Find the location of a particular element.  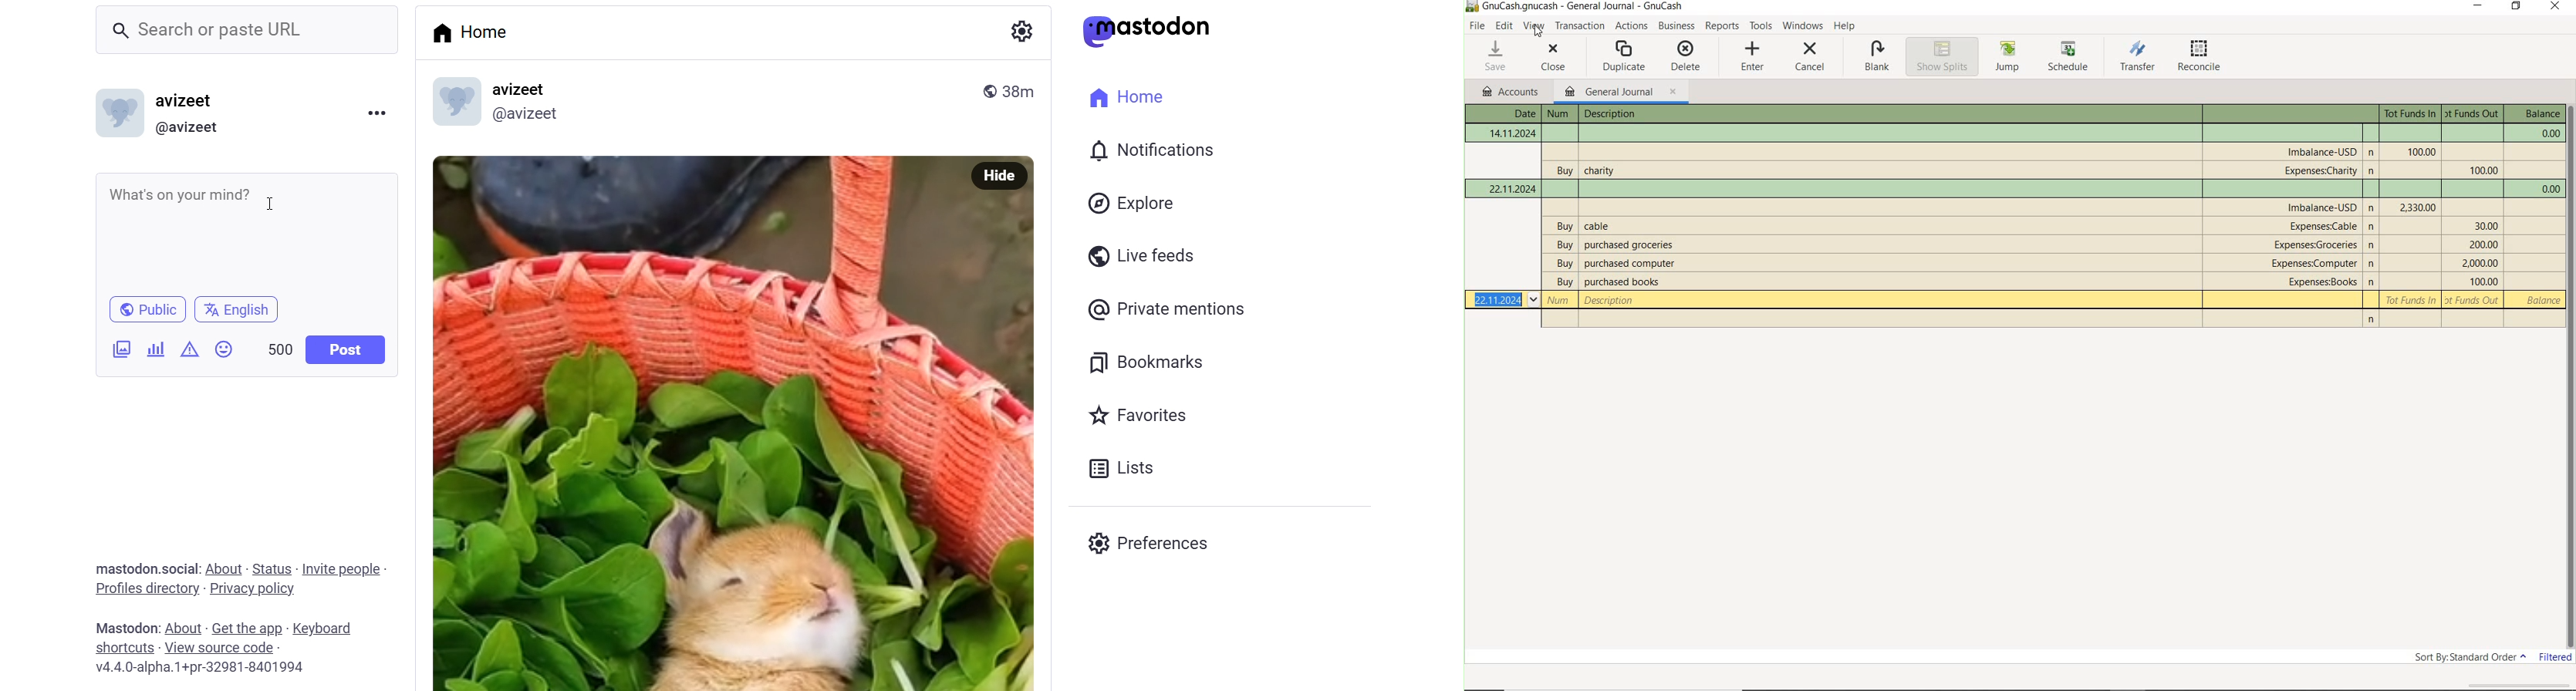

Drop-down  is located at coordinates (1534, 300).